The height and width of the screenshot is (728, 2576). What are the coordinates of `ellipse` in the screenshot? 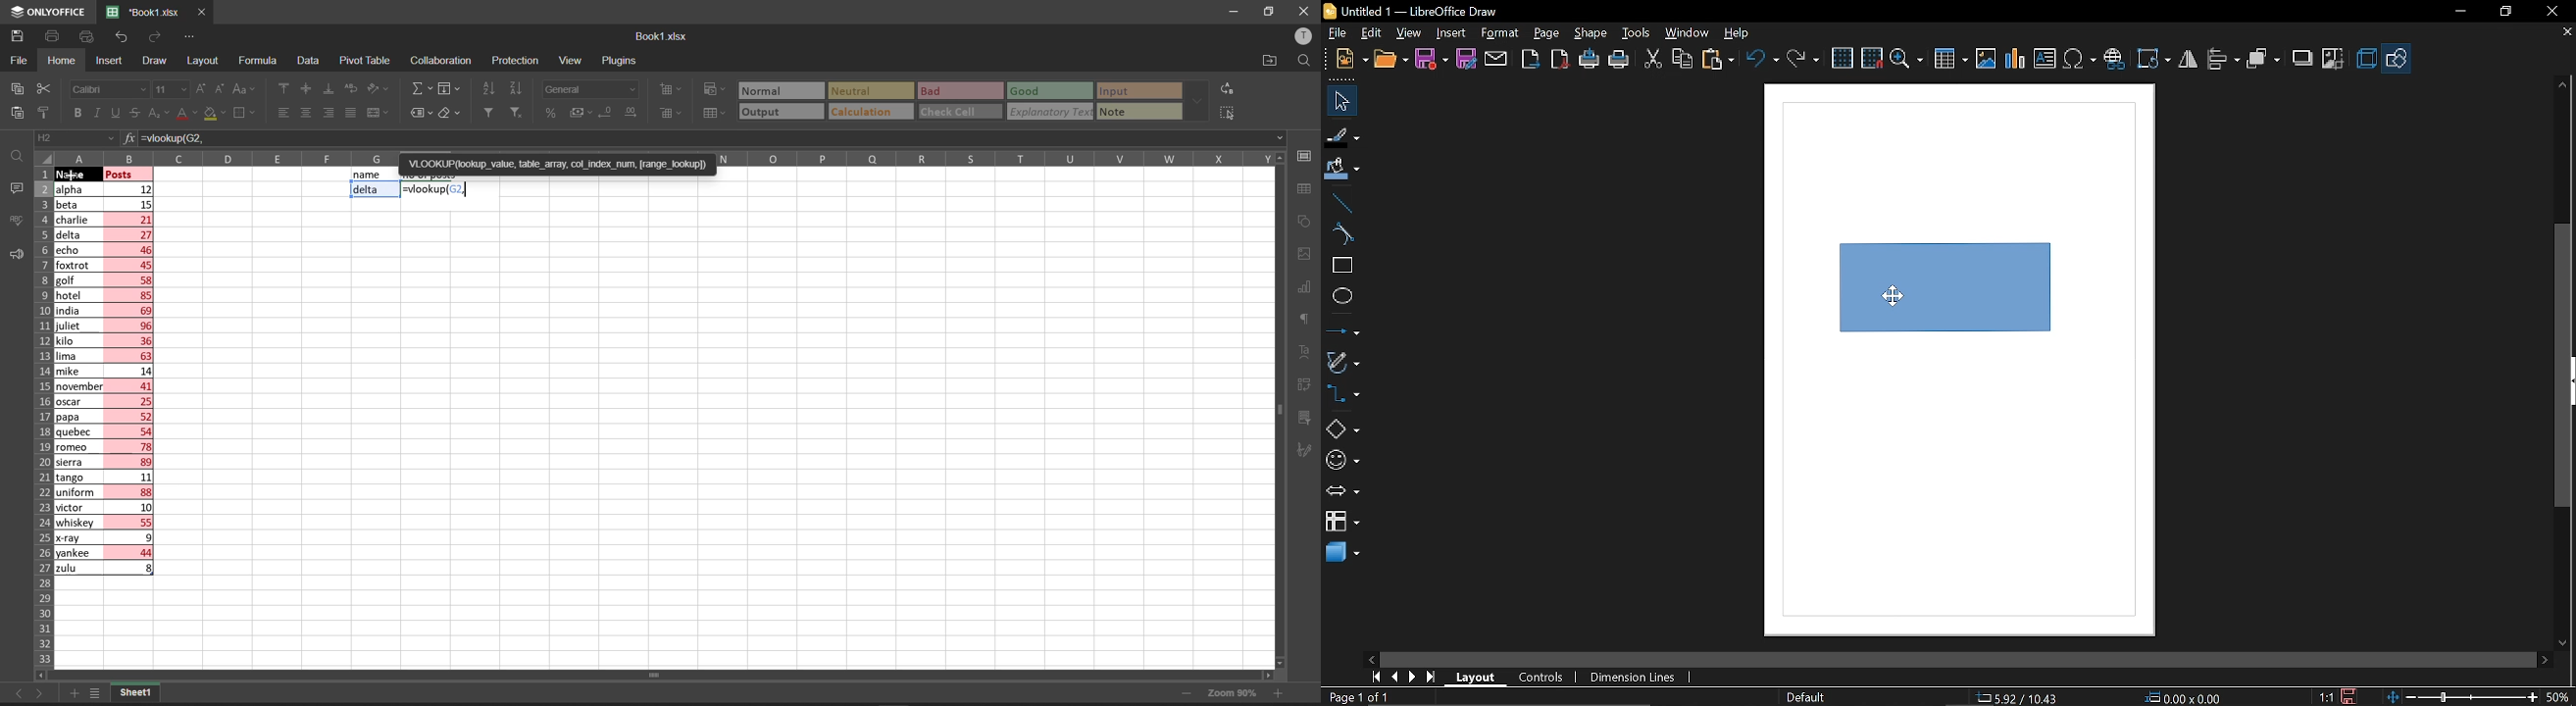 It's located at (1341, 298).